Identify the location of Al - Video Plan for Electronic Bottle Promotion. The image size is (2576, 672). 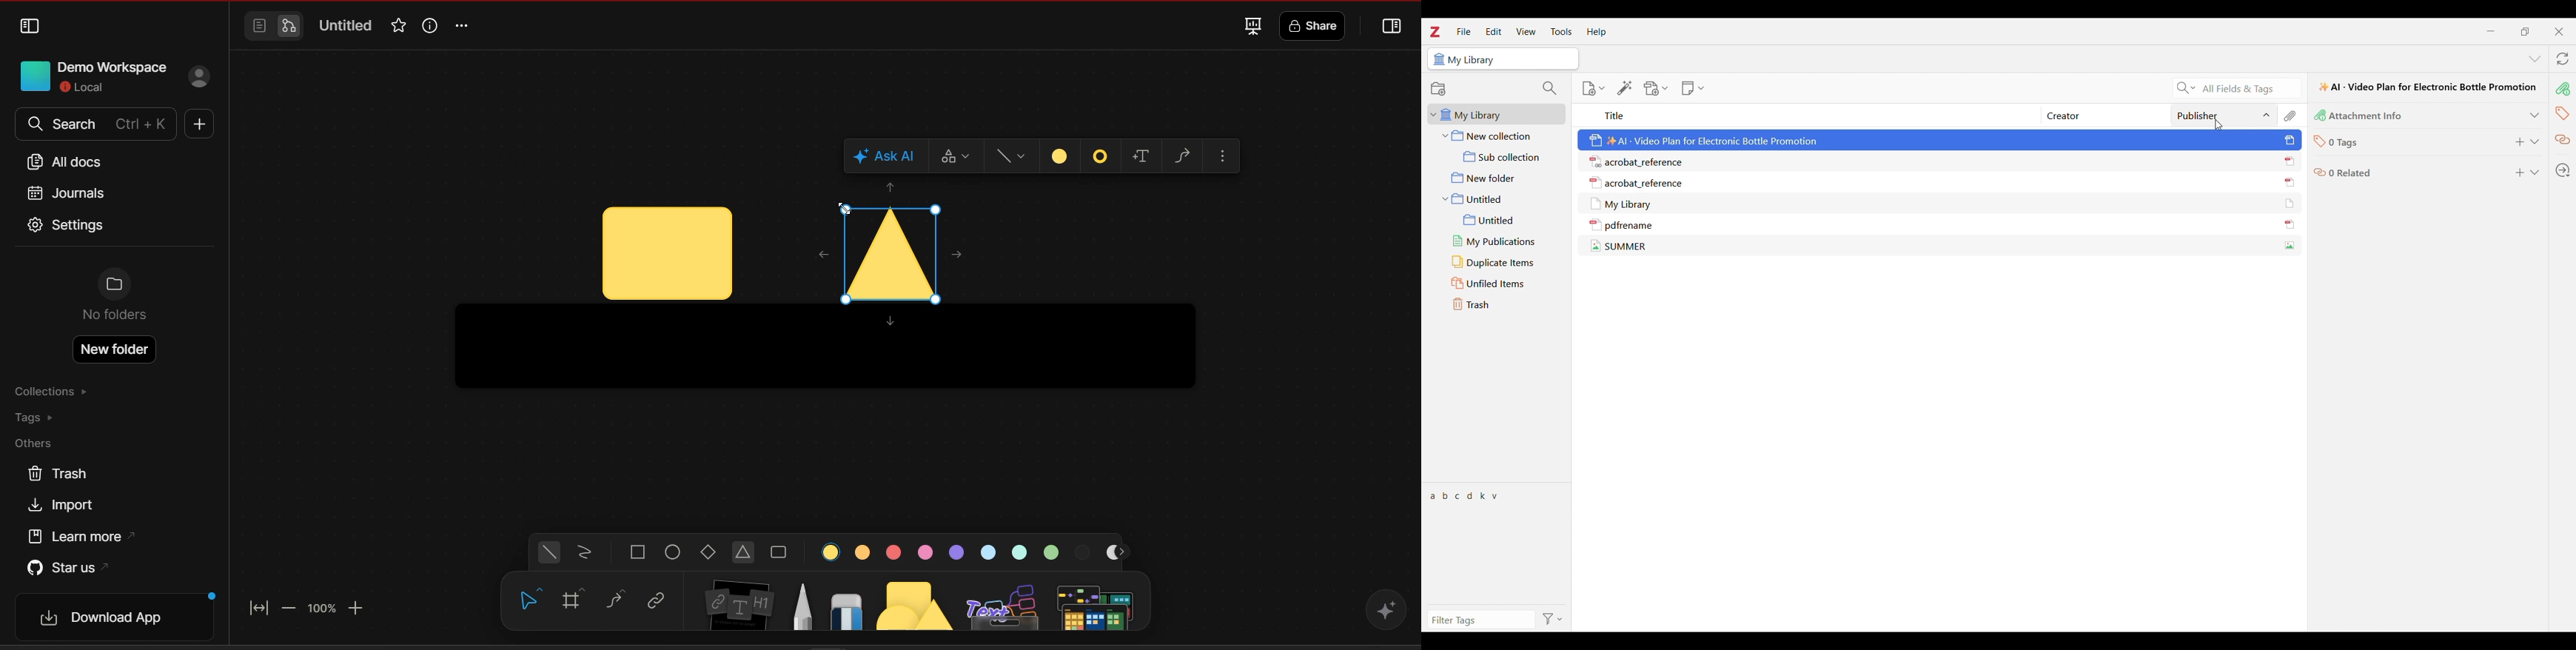
(2428, 87).